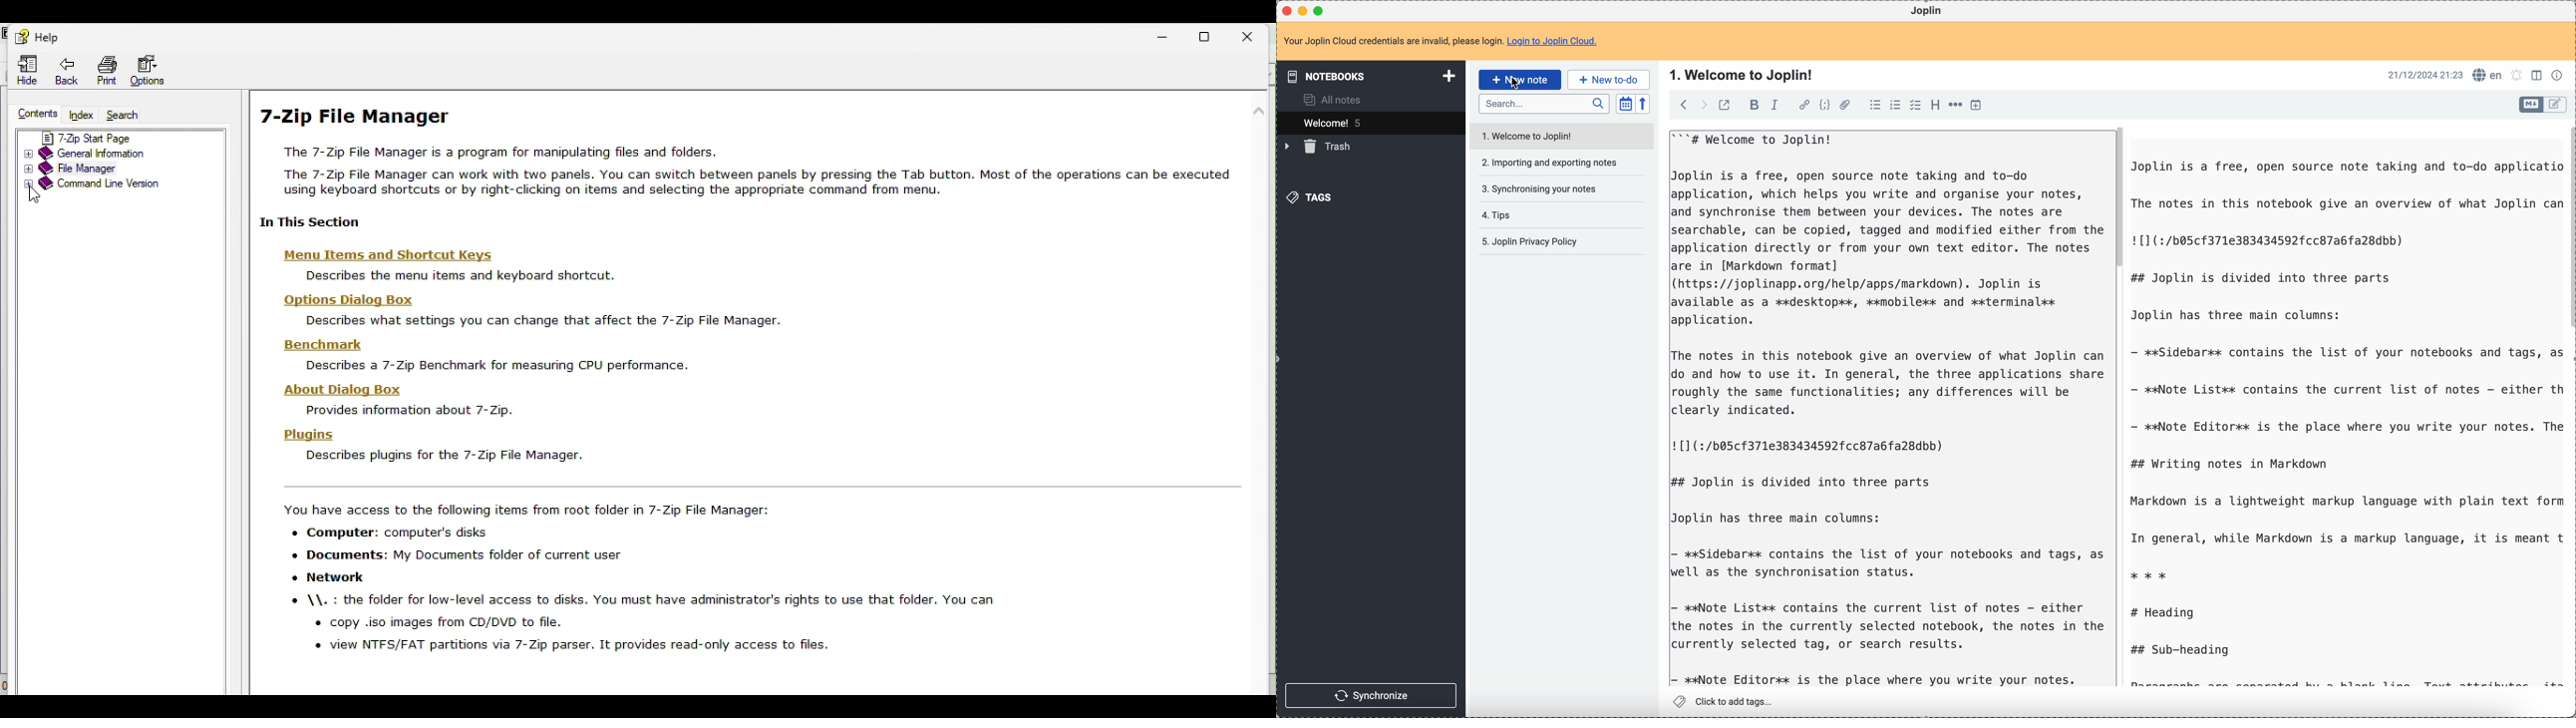 The width and height of the screenshot is (2576, 728). I want to click on horizontal rule, so click(1956, 106).